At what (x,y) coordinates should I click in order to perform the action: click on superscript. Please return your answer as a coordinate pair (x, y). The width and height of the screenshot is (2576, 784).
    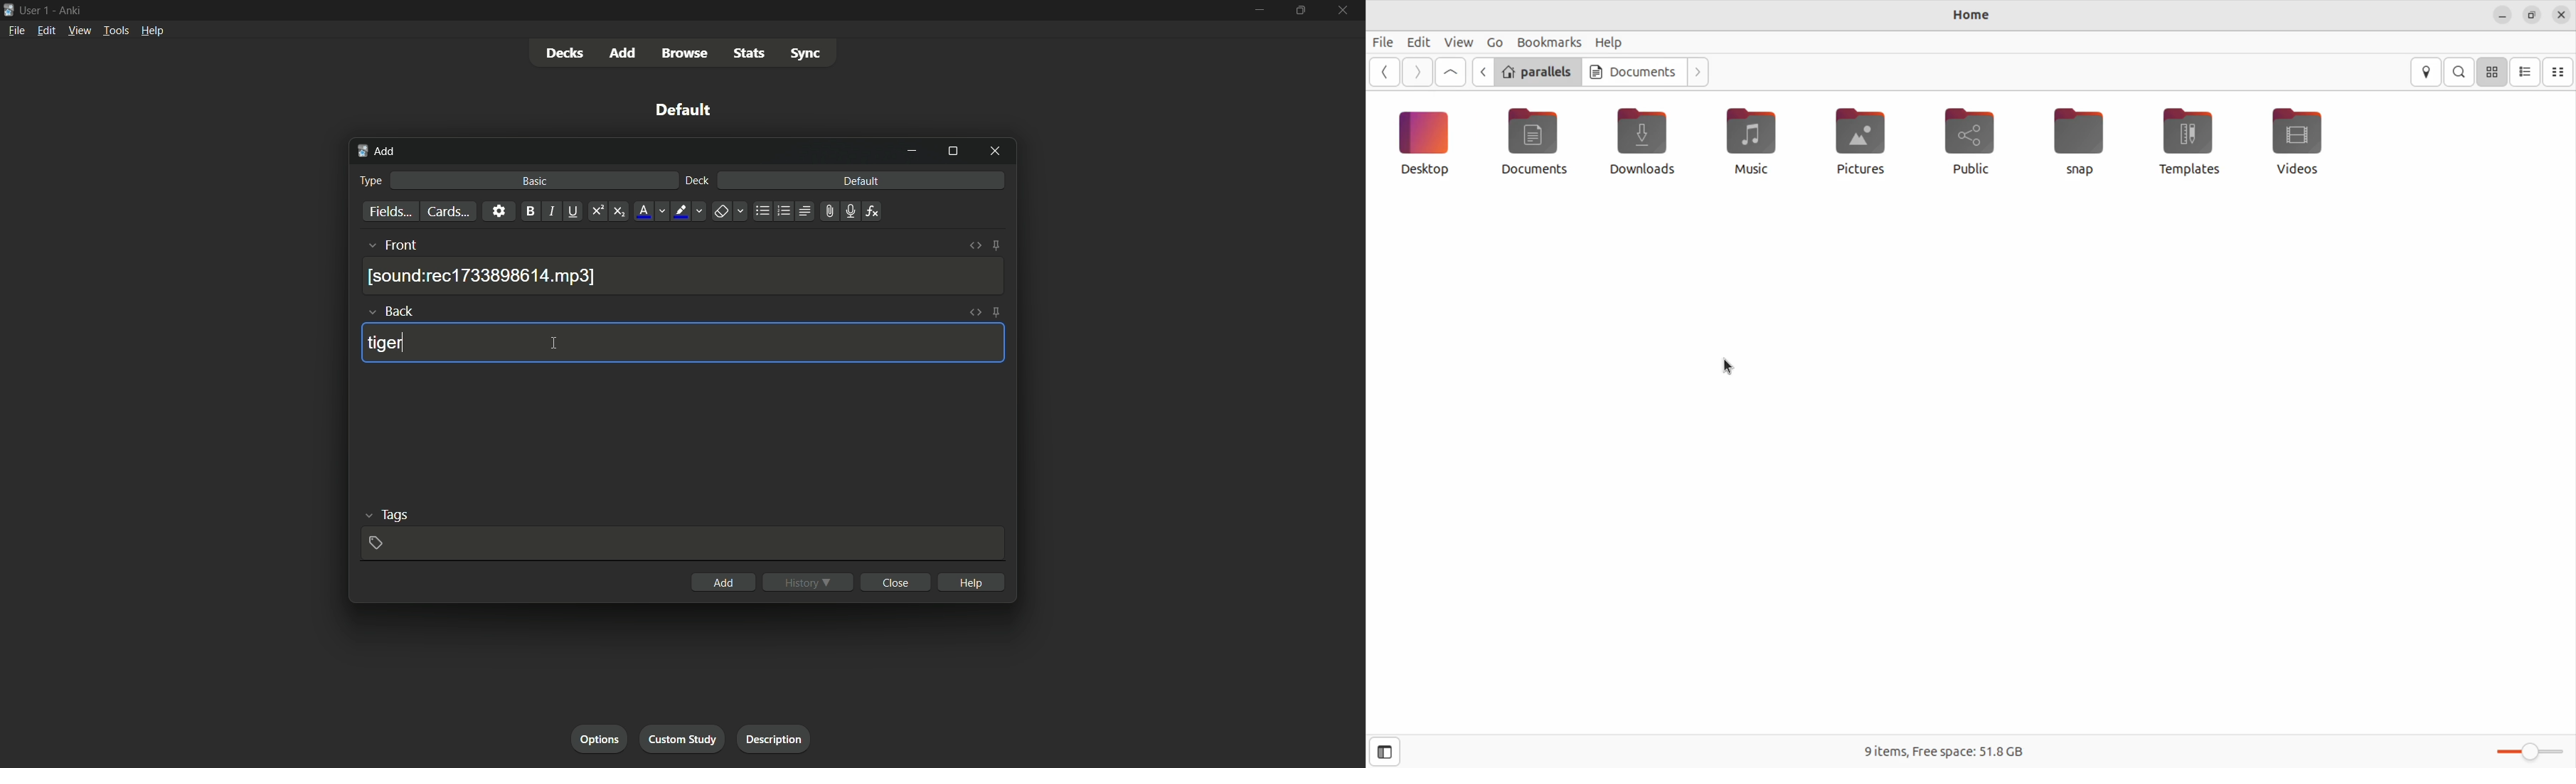
    Looking at the image, I should click on (597, 211).